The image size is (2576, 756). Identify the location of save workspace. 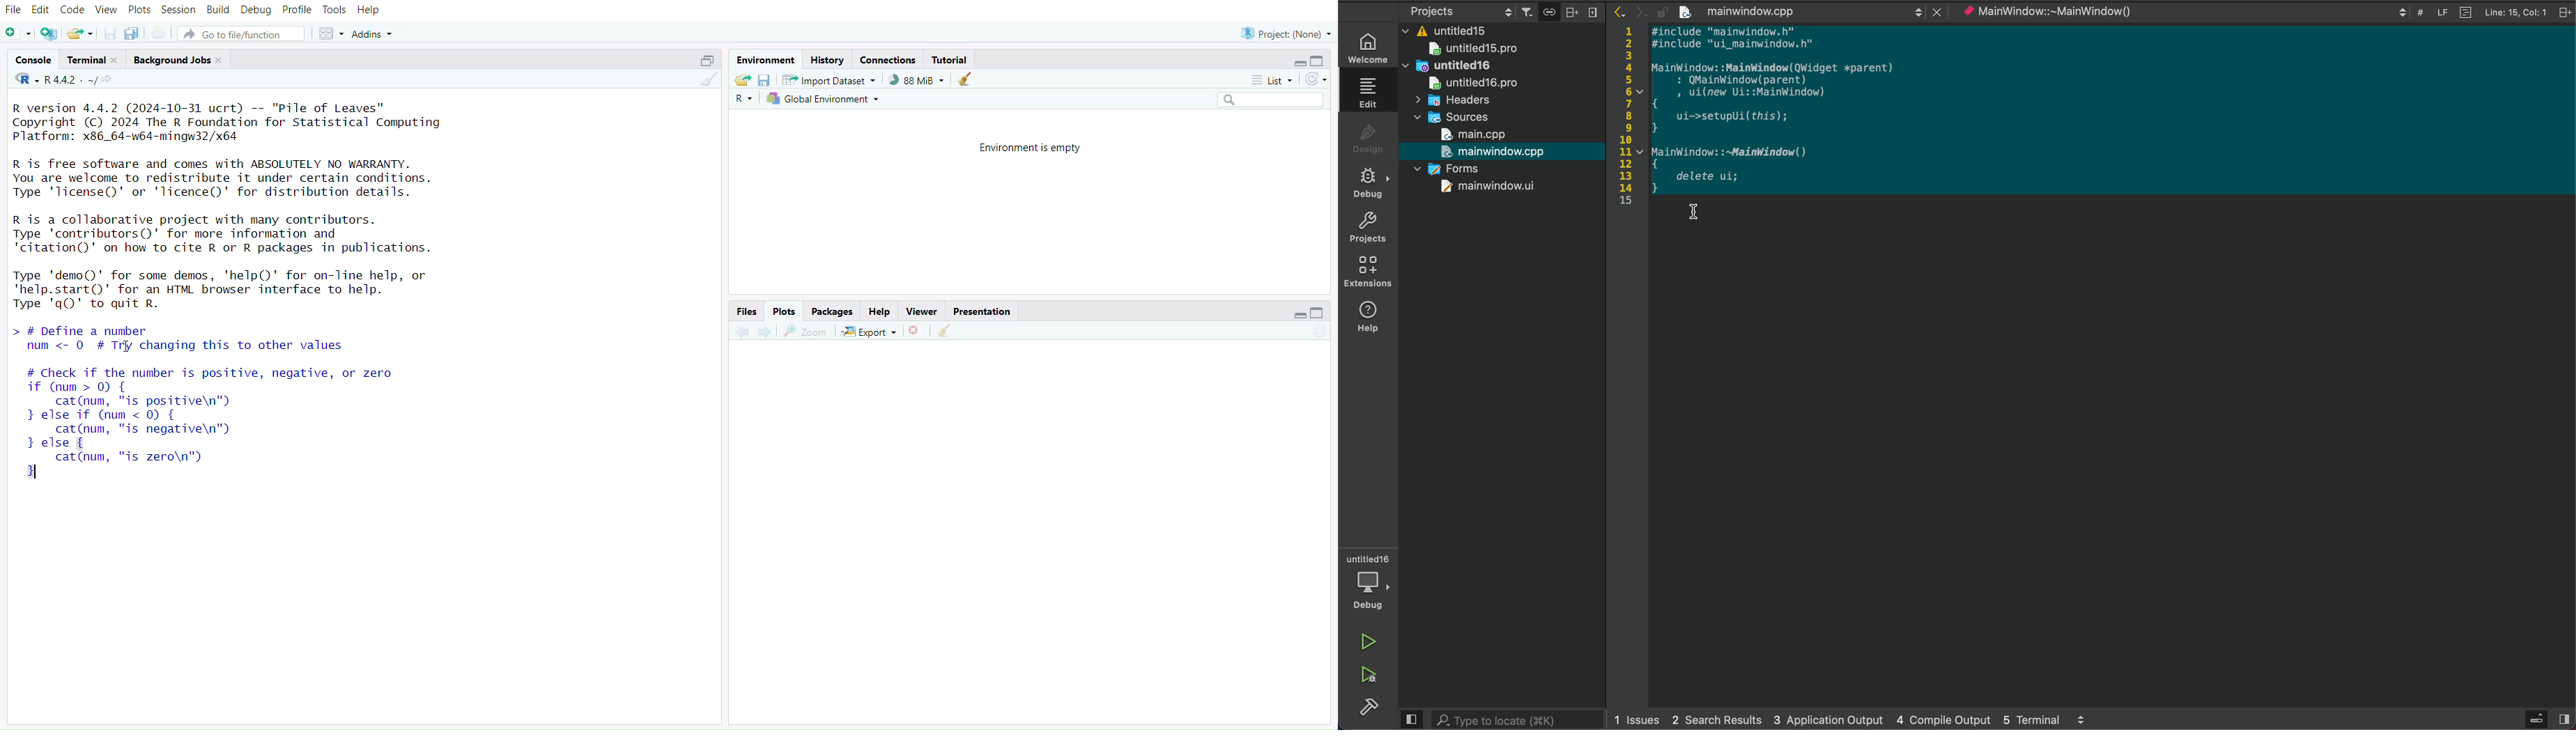
(764, 82).